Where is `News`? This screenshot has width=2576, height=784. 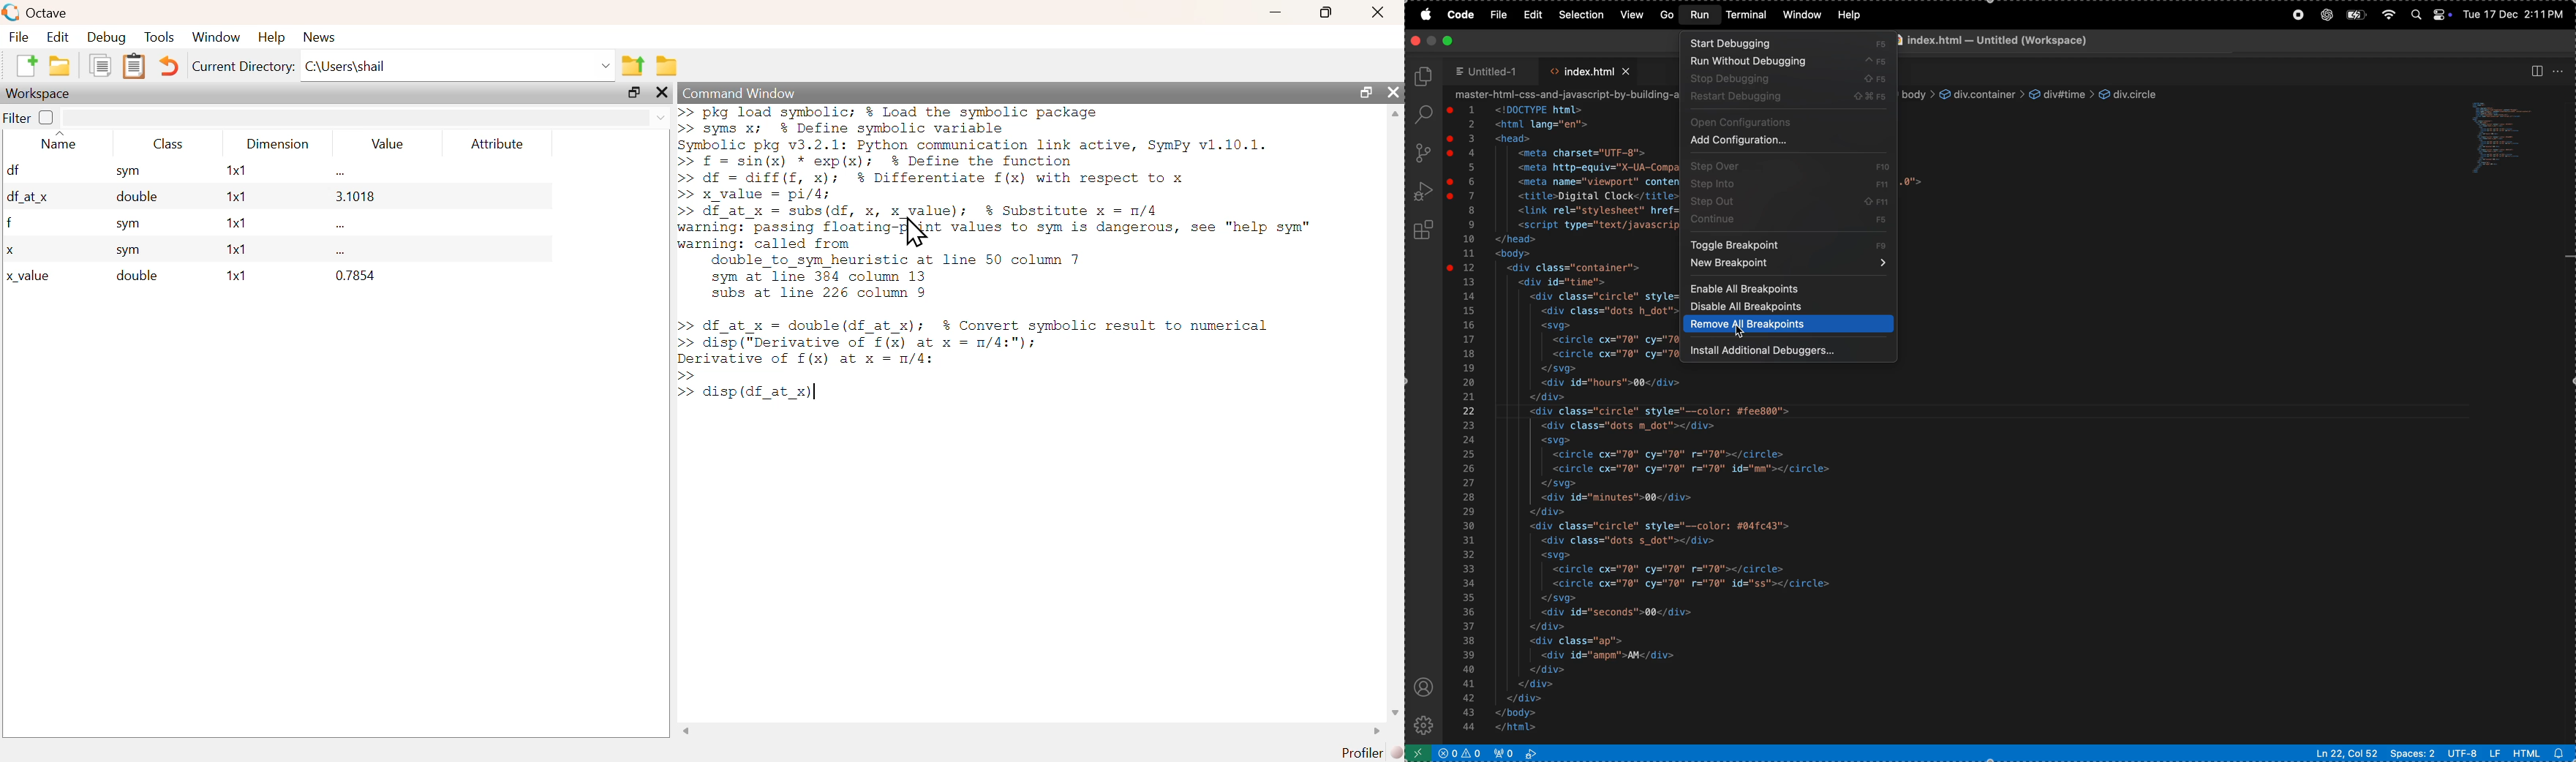 News is located at coordinates (320, 37).